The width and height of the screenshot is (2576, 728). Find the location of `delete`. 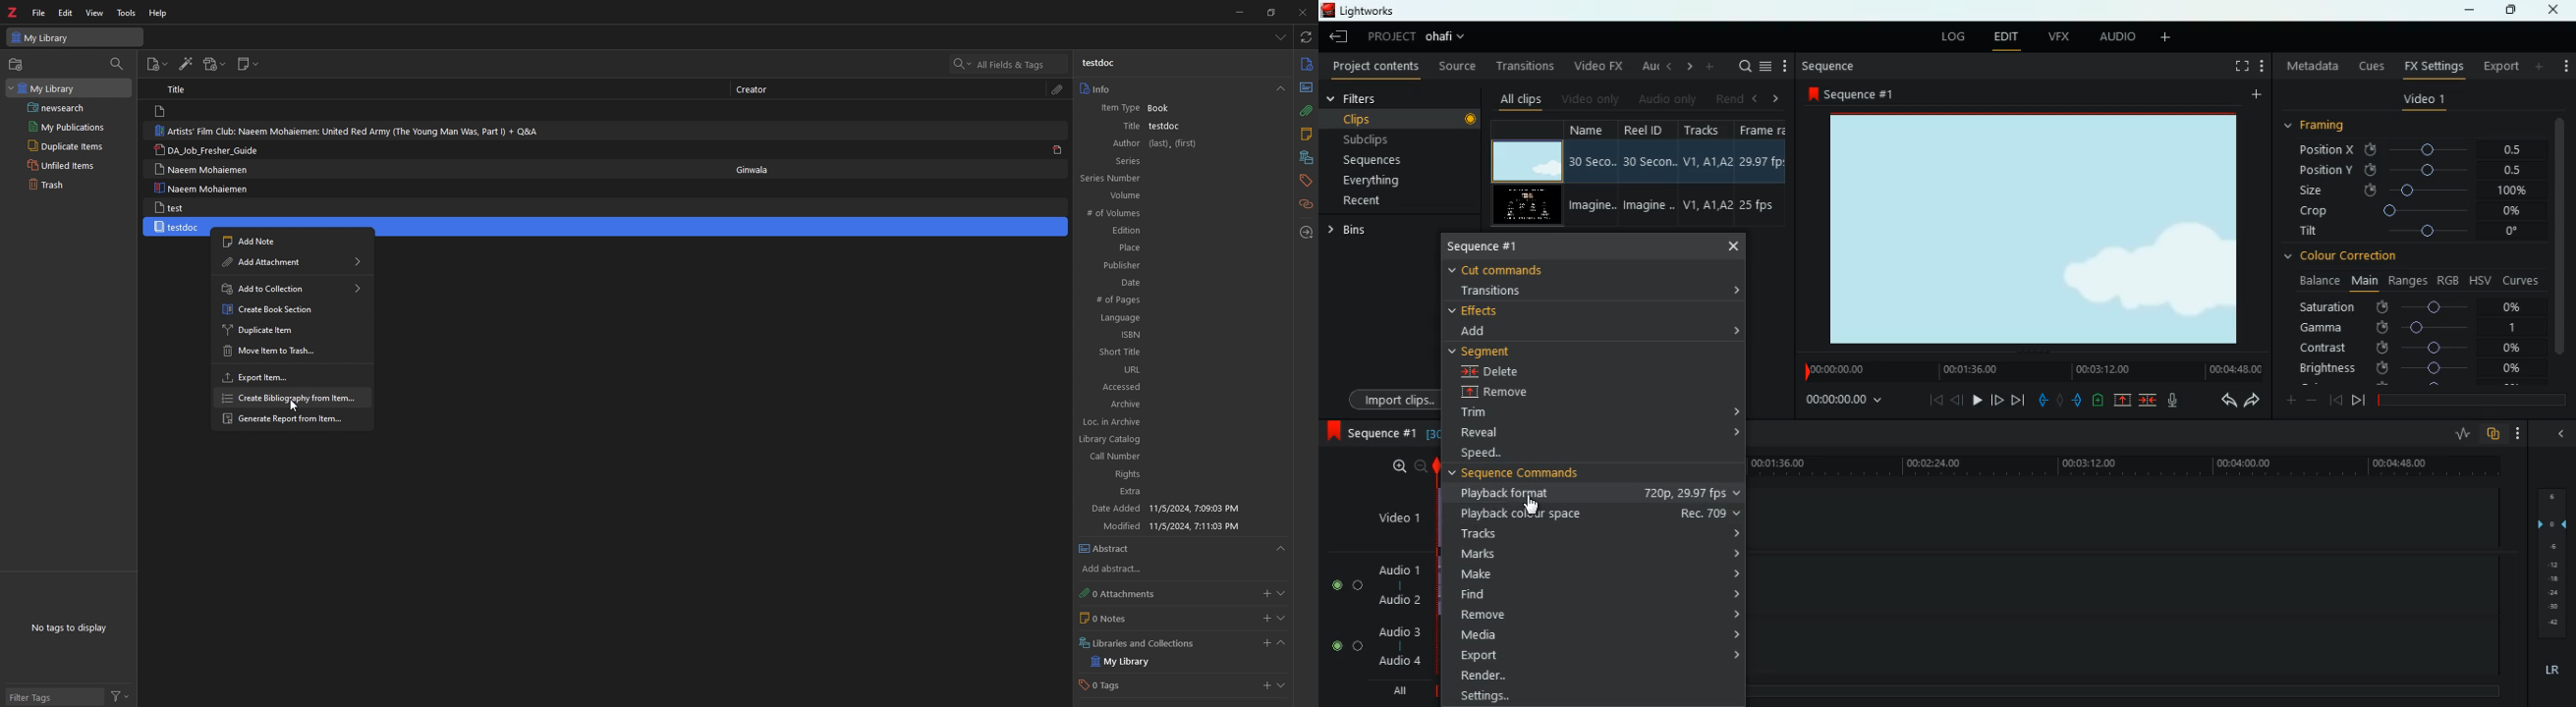

delete is located at coordinates (1501, 372).